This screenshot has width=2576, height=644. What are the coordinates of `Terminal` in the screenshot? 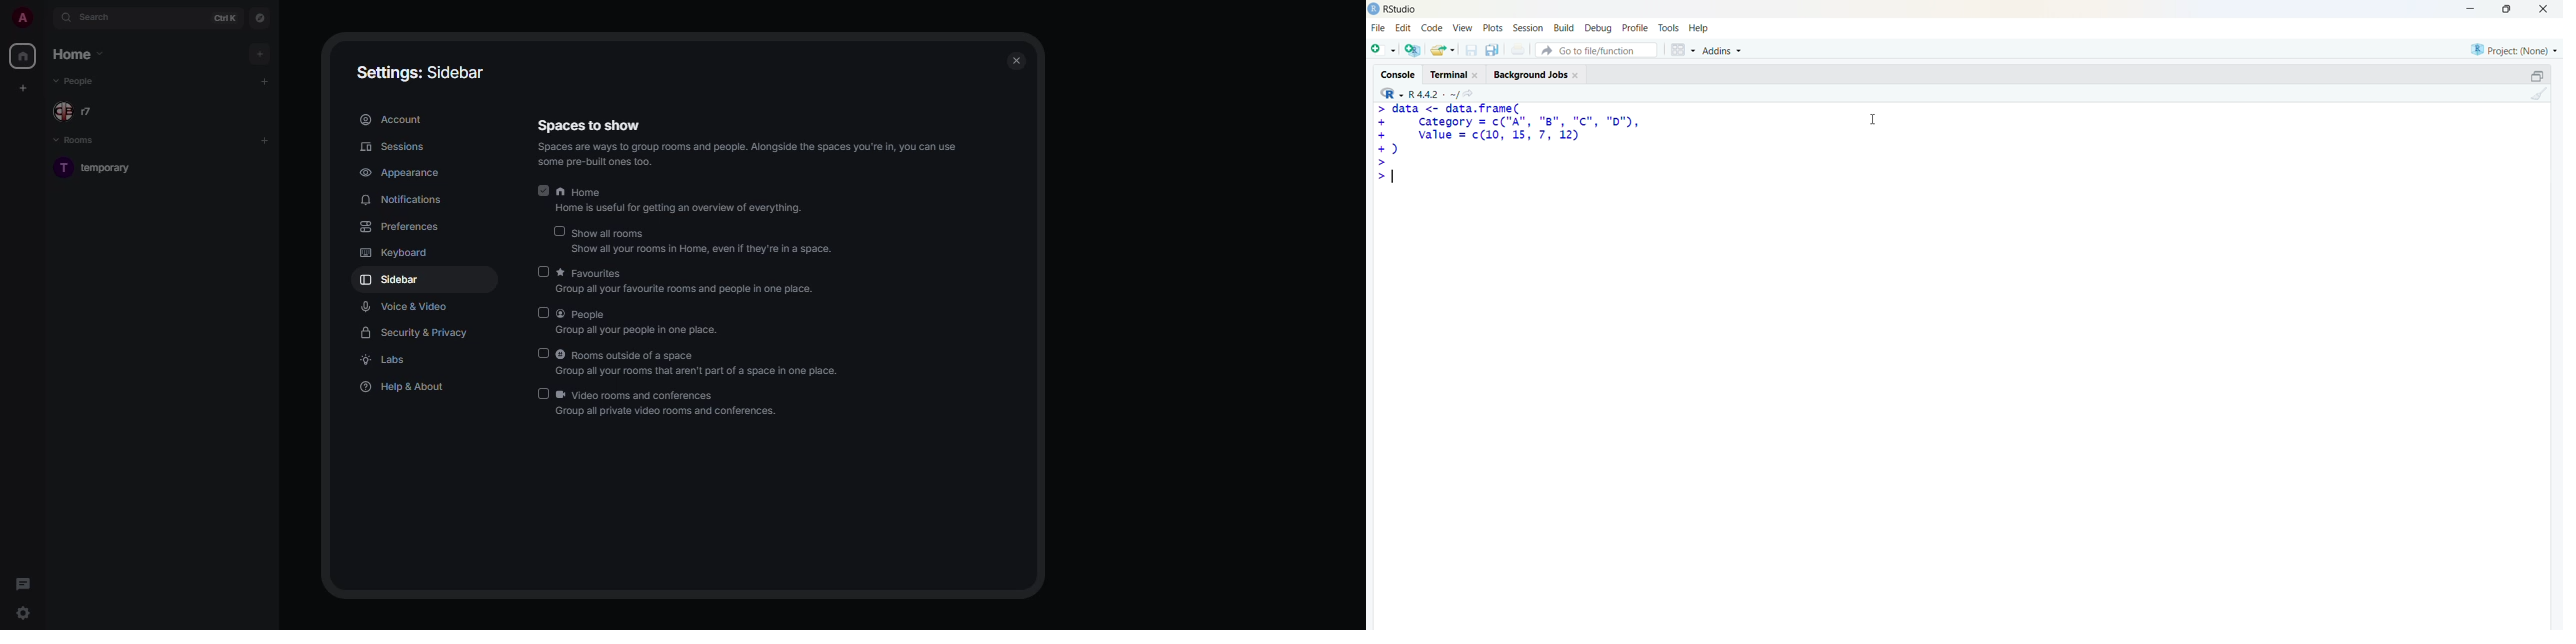 It's located at (1452, 73).